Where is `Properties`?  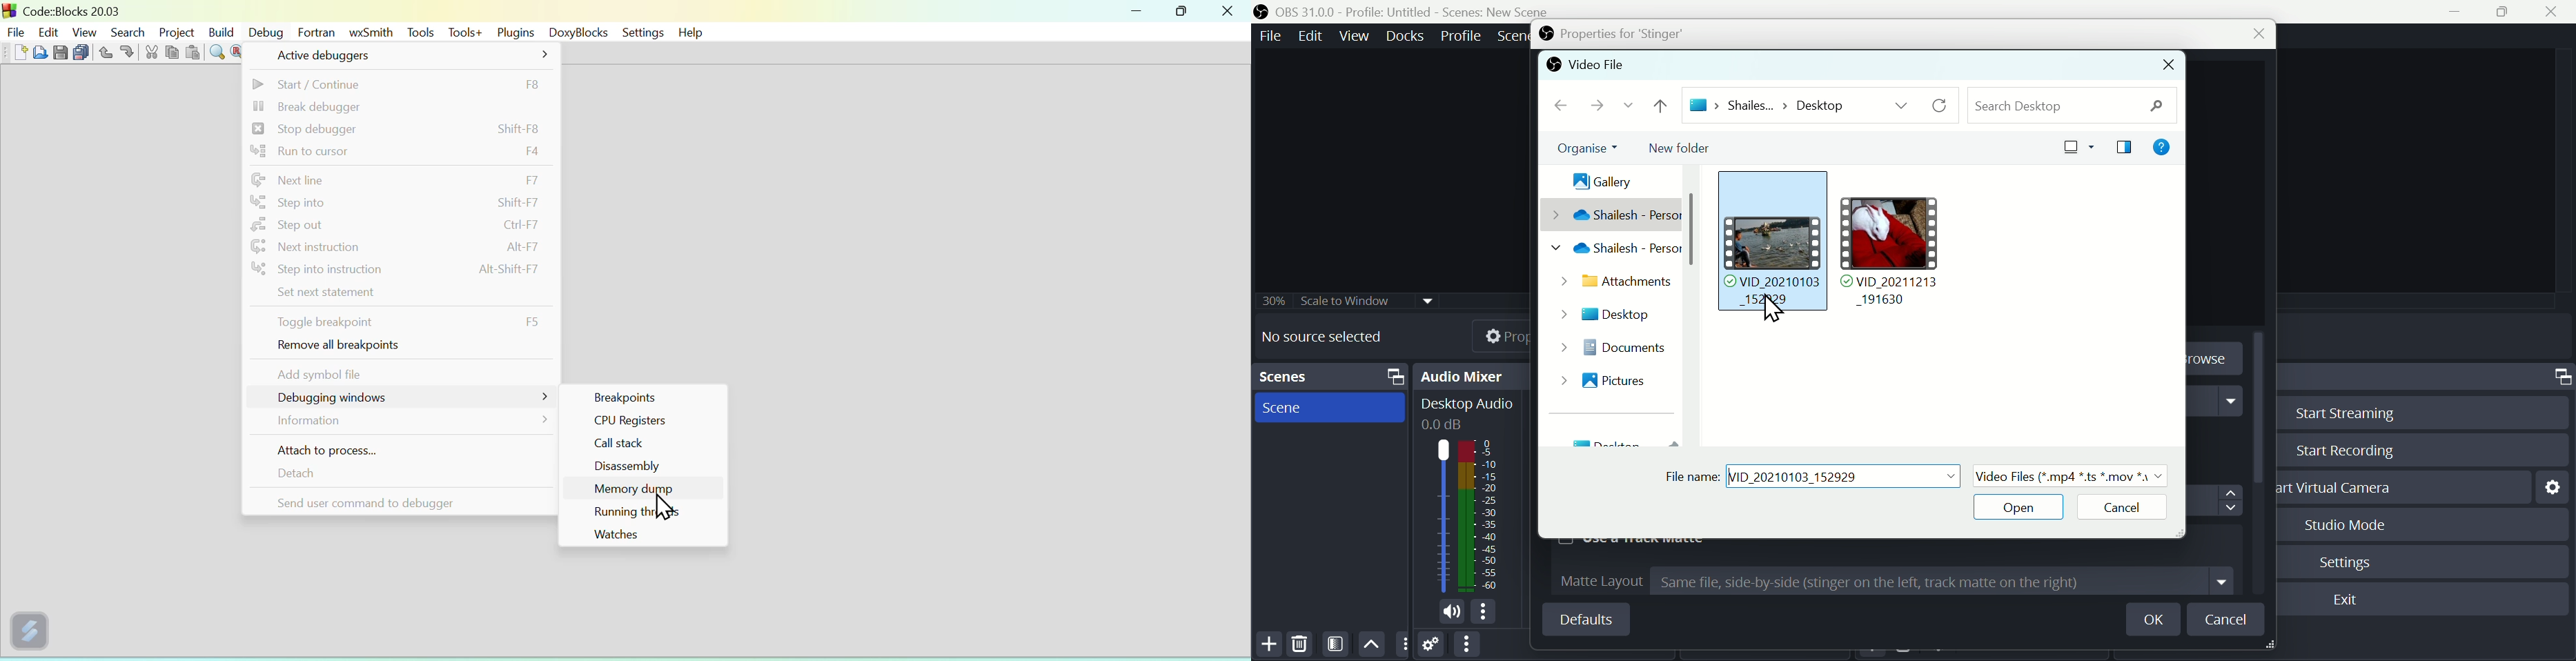 Properties is located at coordinates (1489, 334).